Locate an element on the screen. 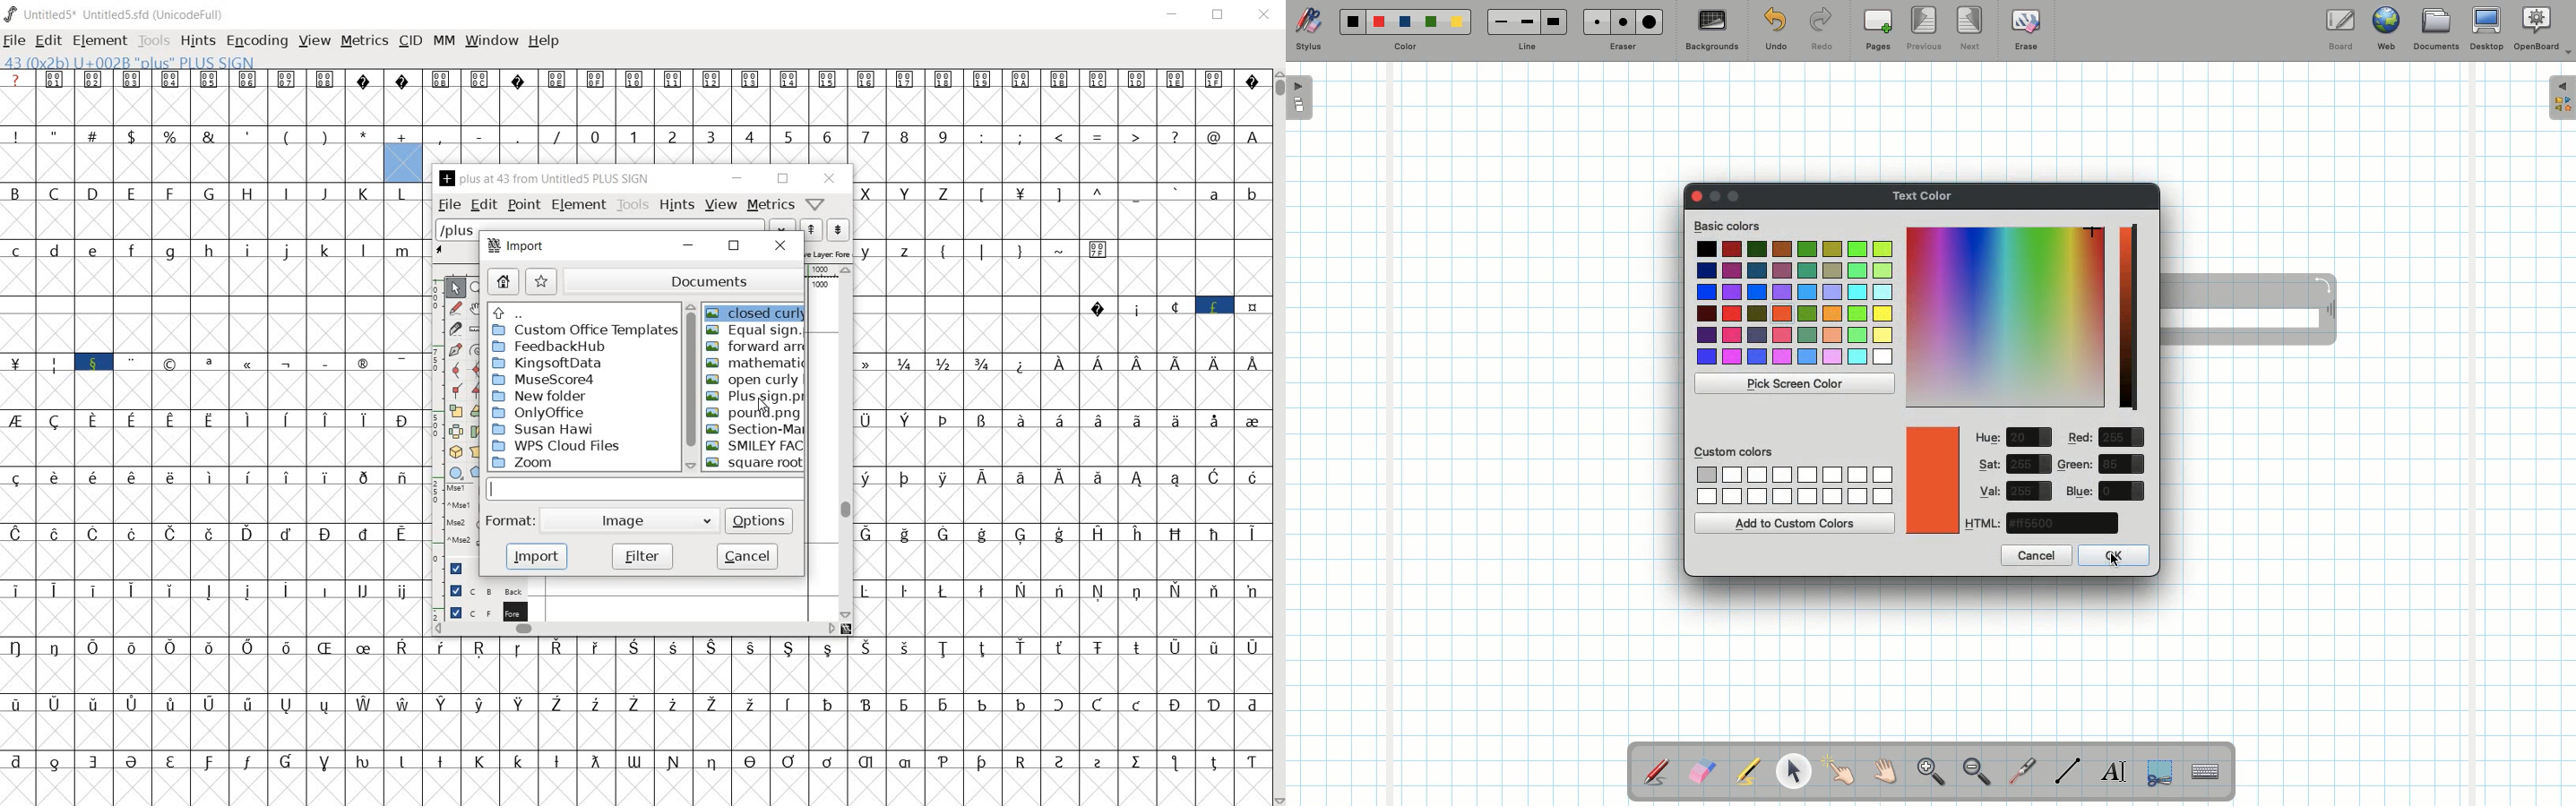 Image resolution: width=2576 pixels, height=812 pixels. value is located at coordinates (2029, 438).